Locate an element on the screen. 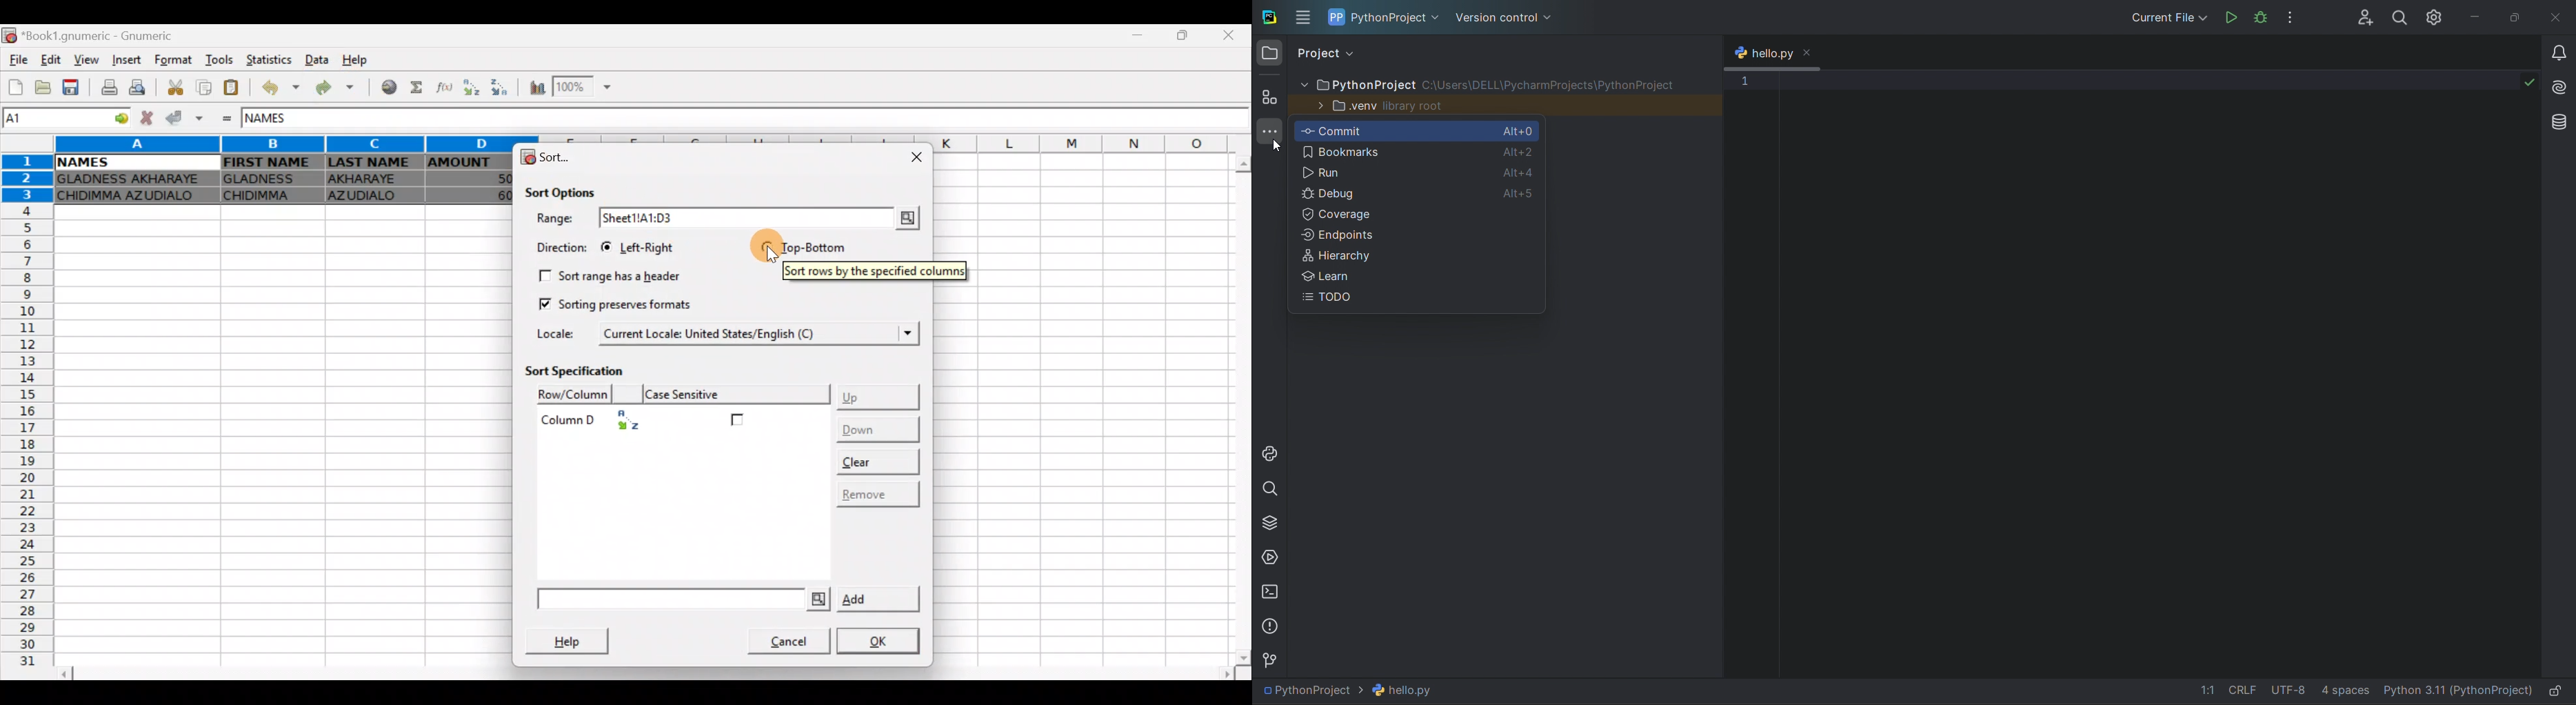 The width and height of the screenshot is (2576, 728). Locale is located at coordinates (560, 333).